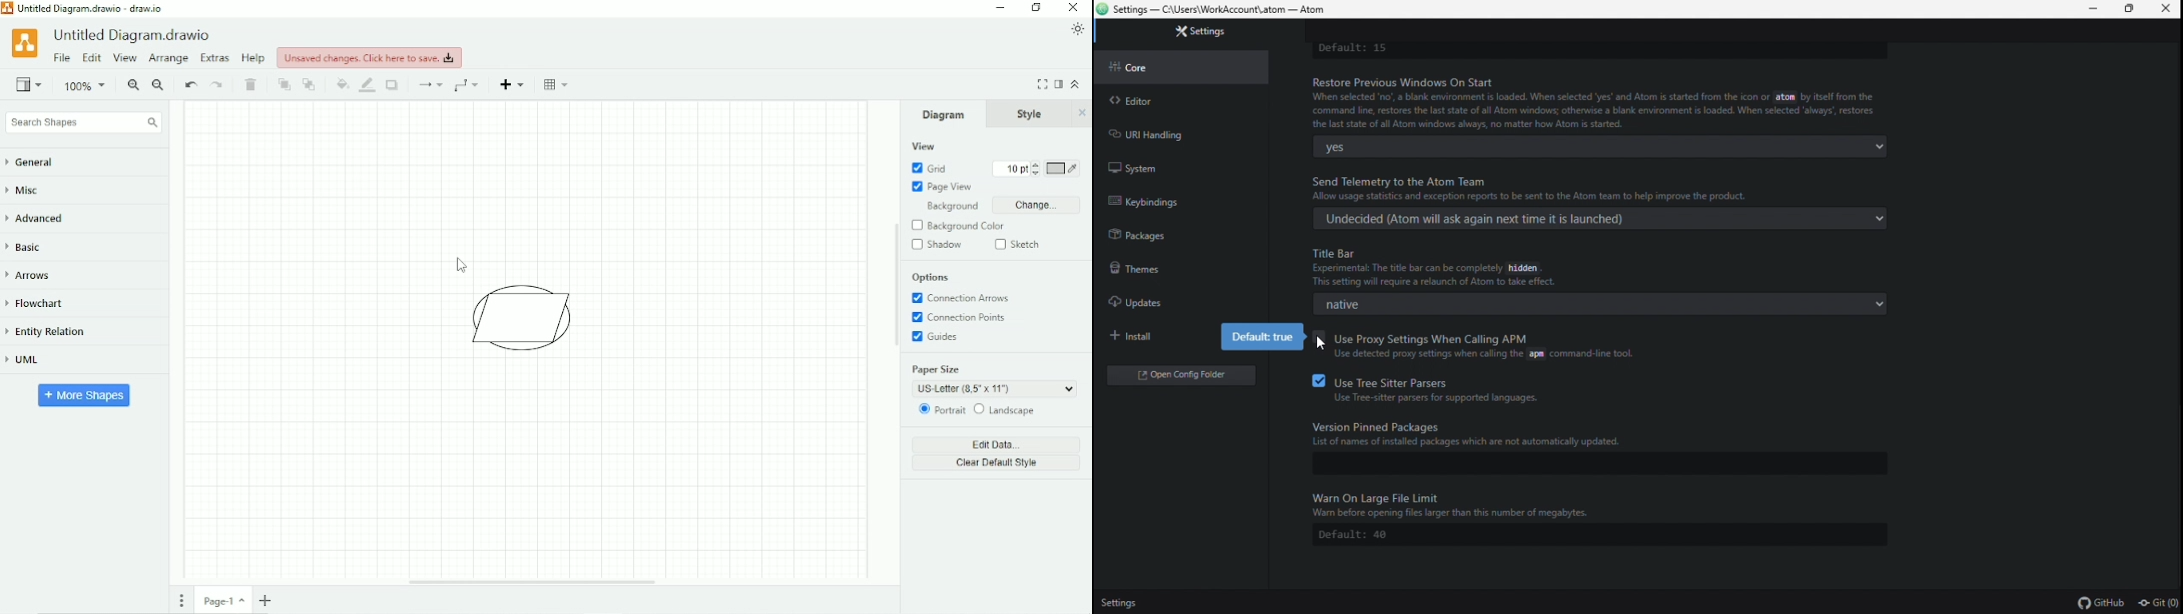  I want to click on Use tree sitter, so click(1471, 390).